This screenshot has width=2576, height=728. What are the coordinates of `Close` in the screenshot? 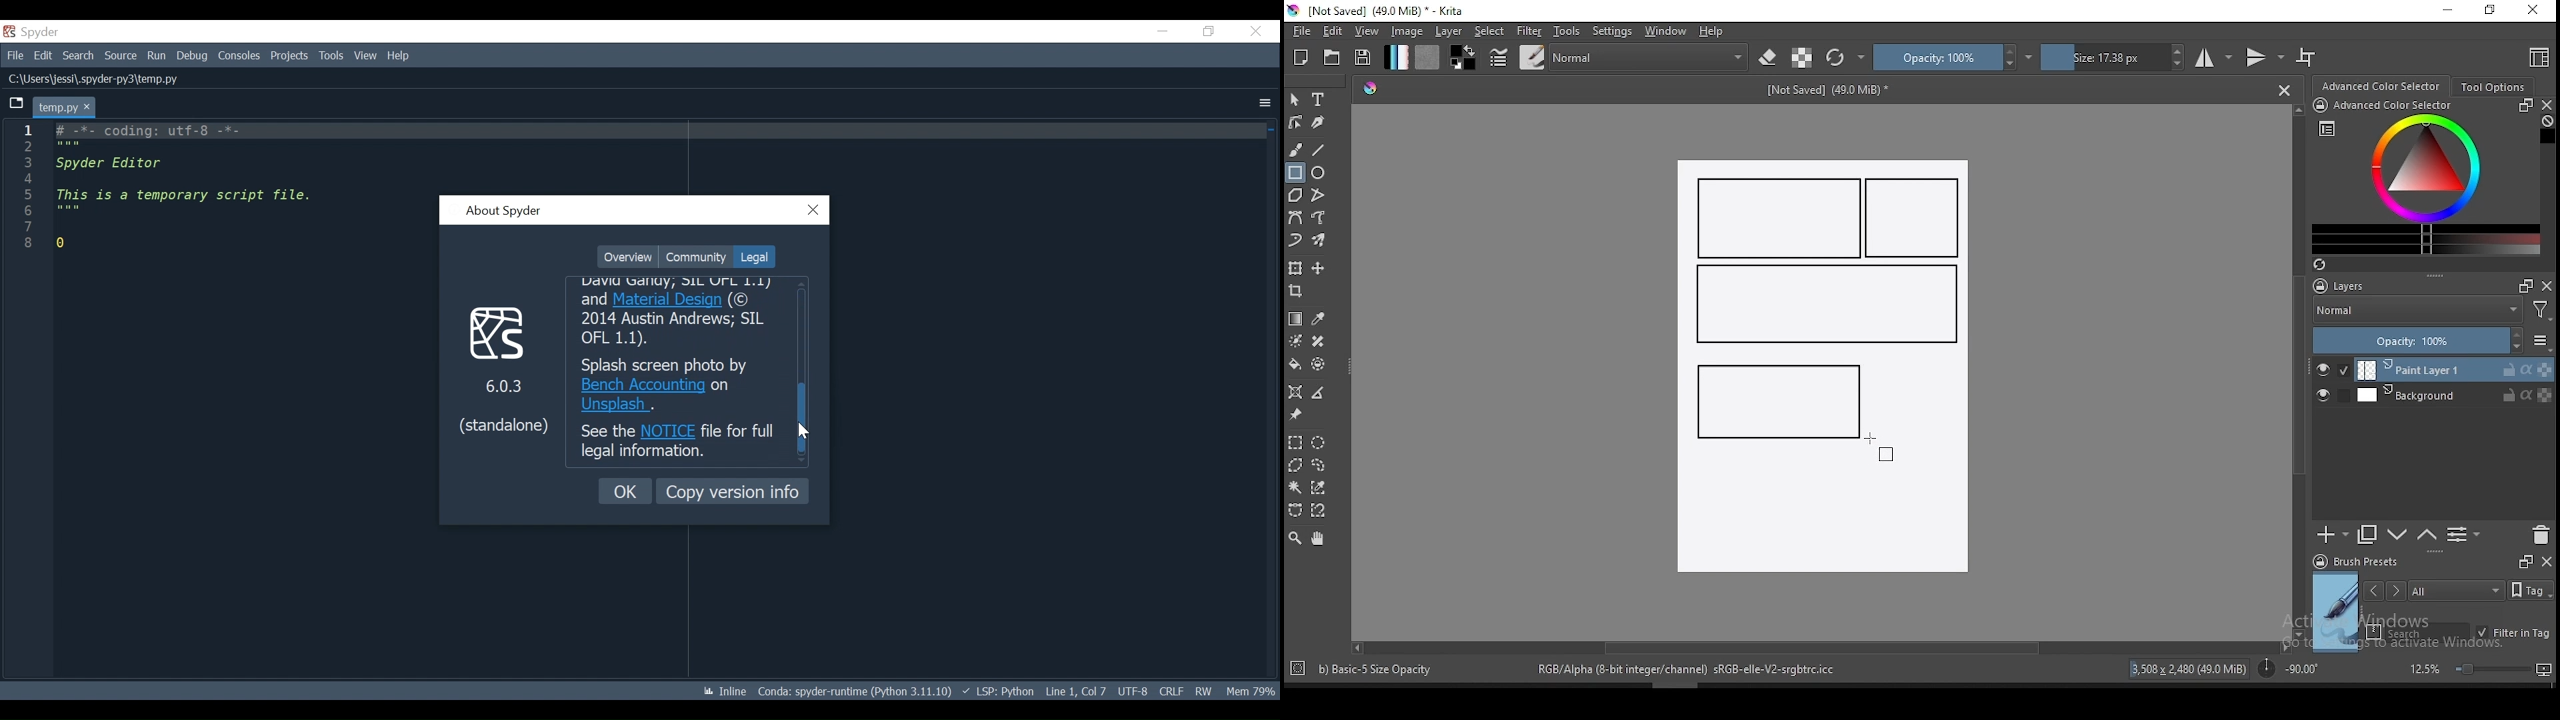 It's located at (1255, 31).